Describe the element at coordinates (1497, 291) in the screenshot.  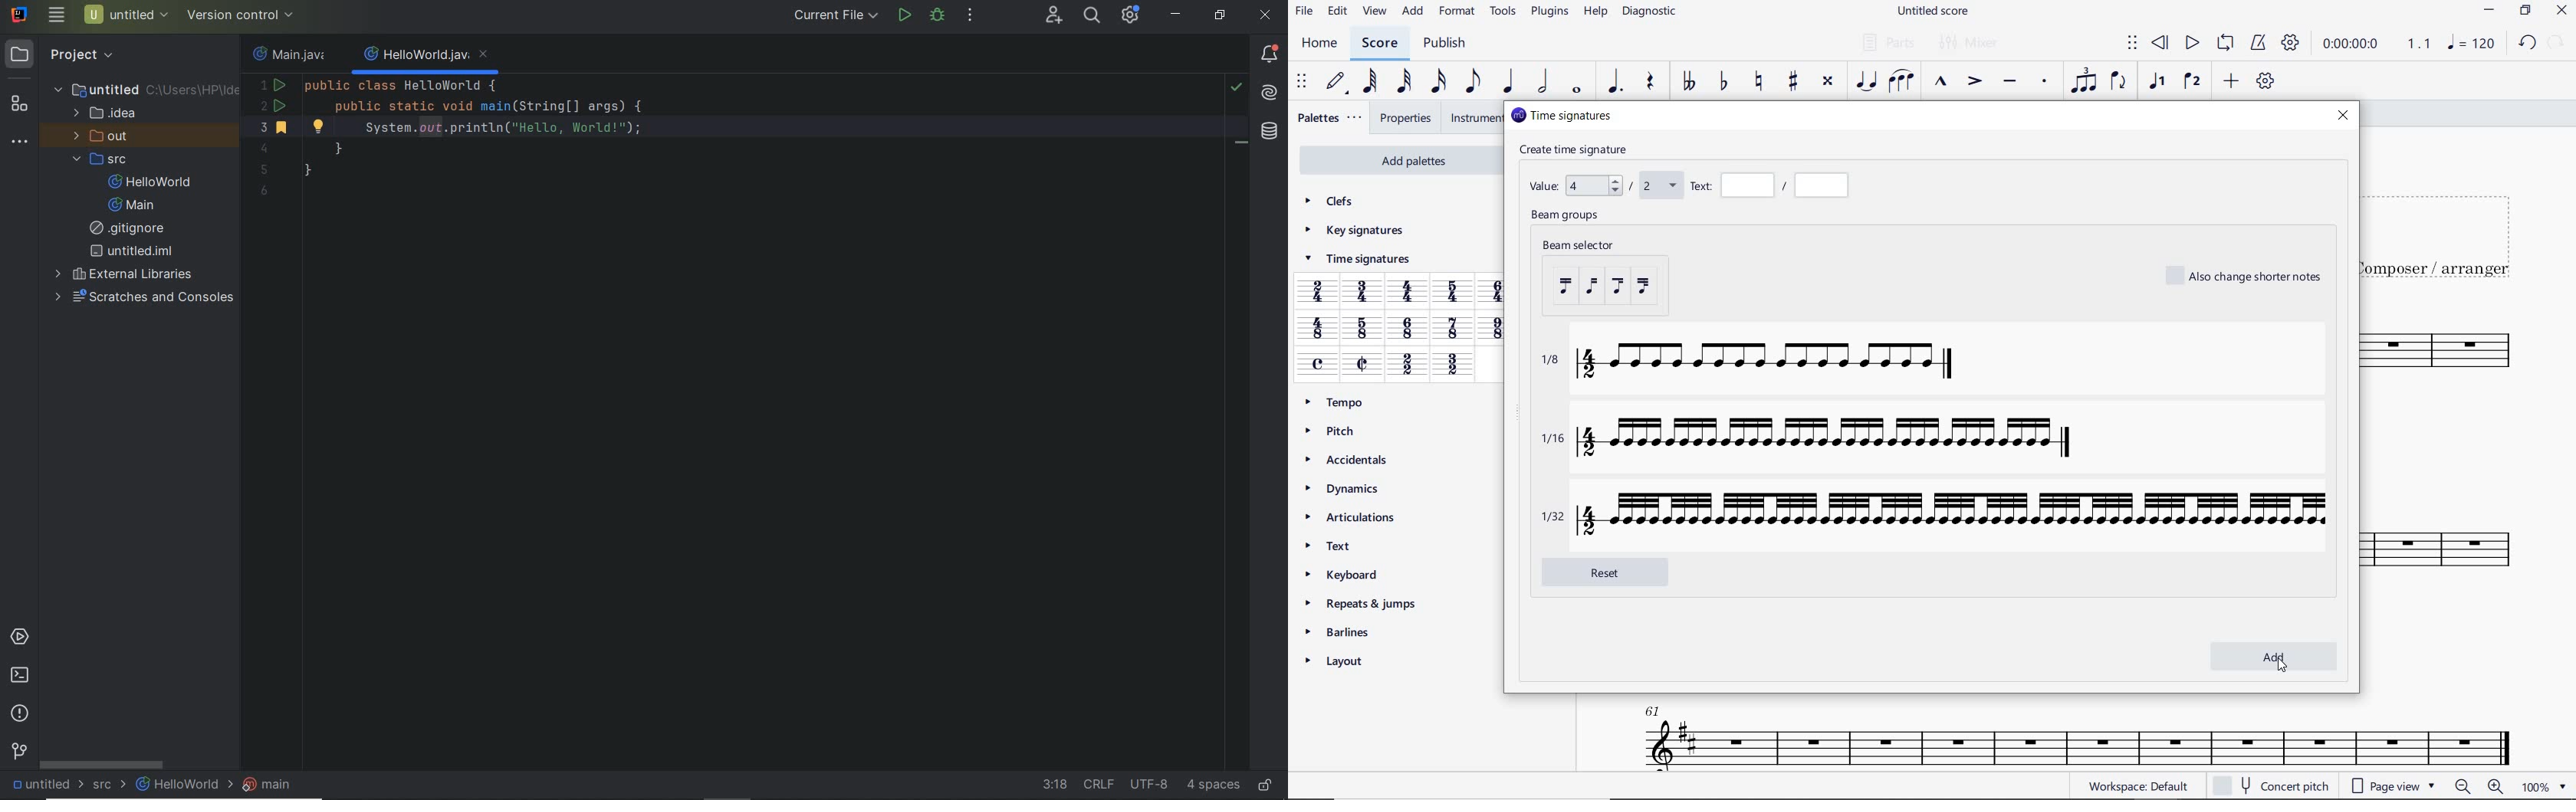
I see `6/4` at that location.